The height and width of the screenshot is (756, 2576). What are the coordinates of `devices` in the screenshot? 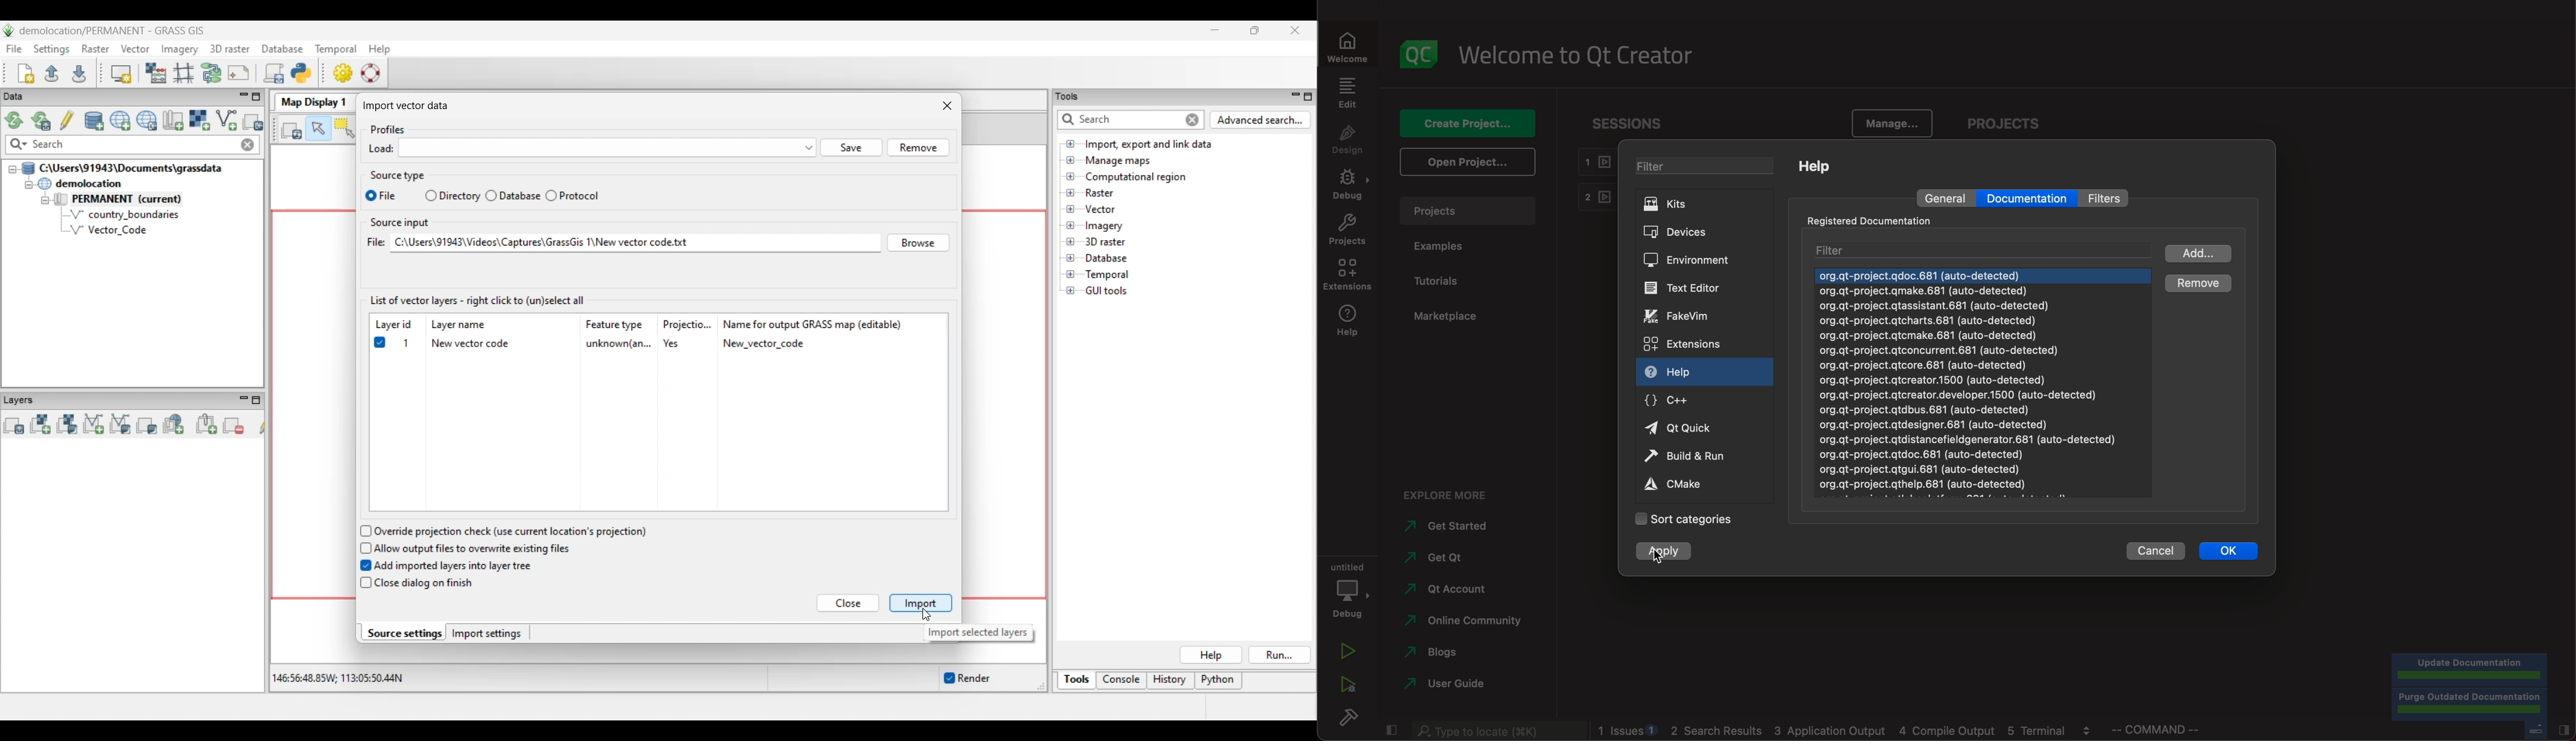 It's located at (1700, 231).